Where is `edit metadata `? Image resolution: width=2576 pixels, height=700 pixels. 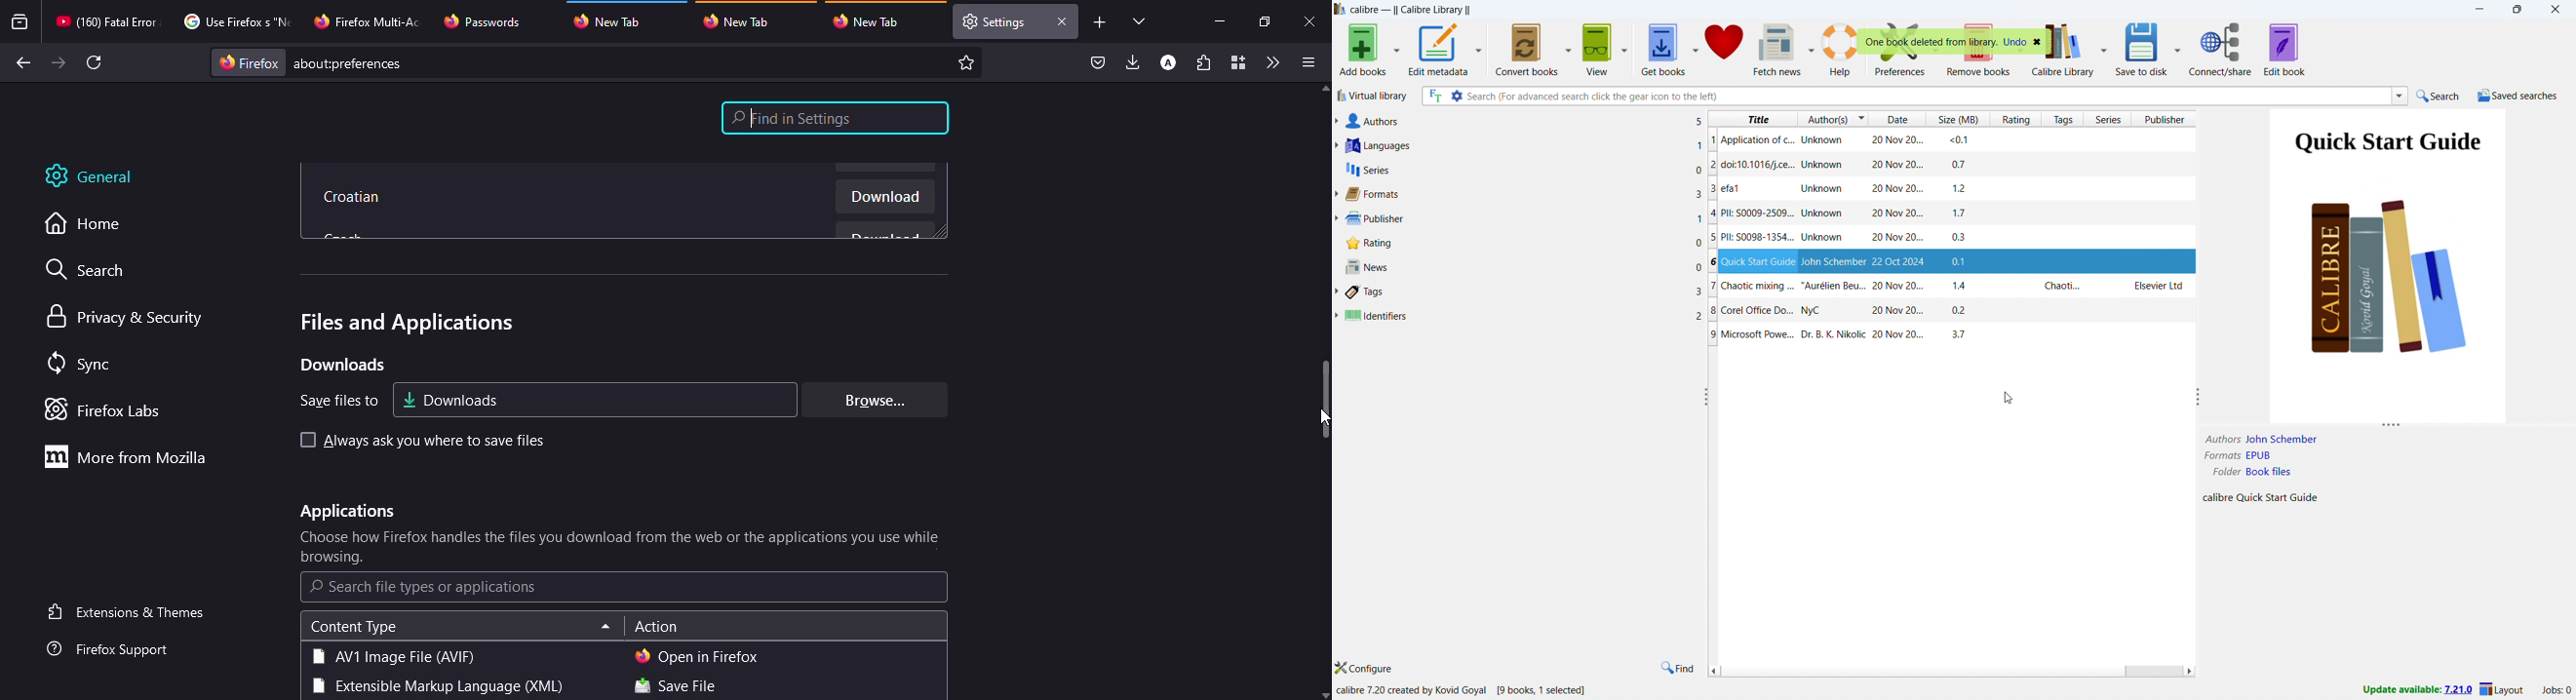 edit metadata  is located at coordinates (1439, 48).